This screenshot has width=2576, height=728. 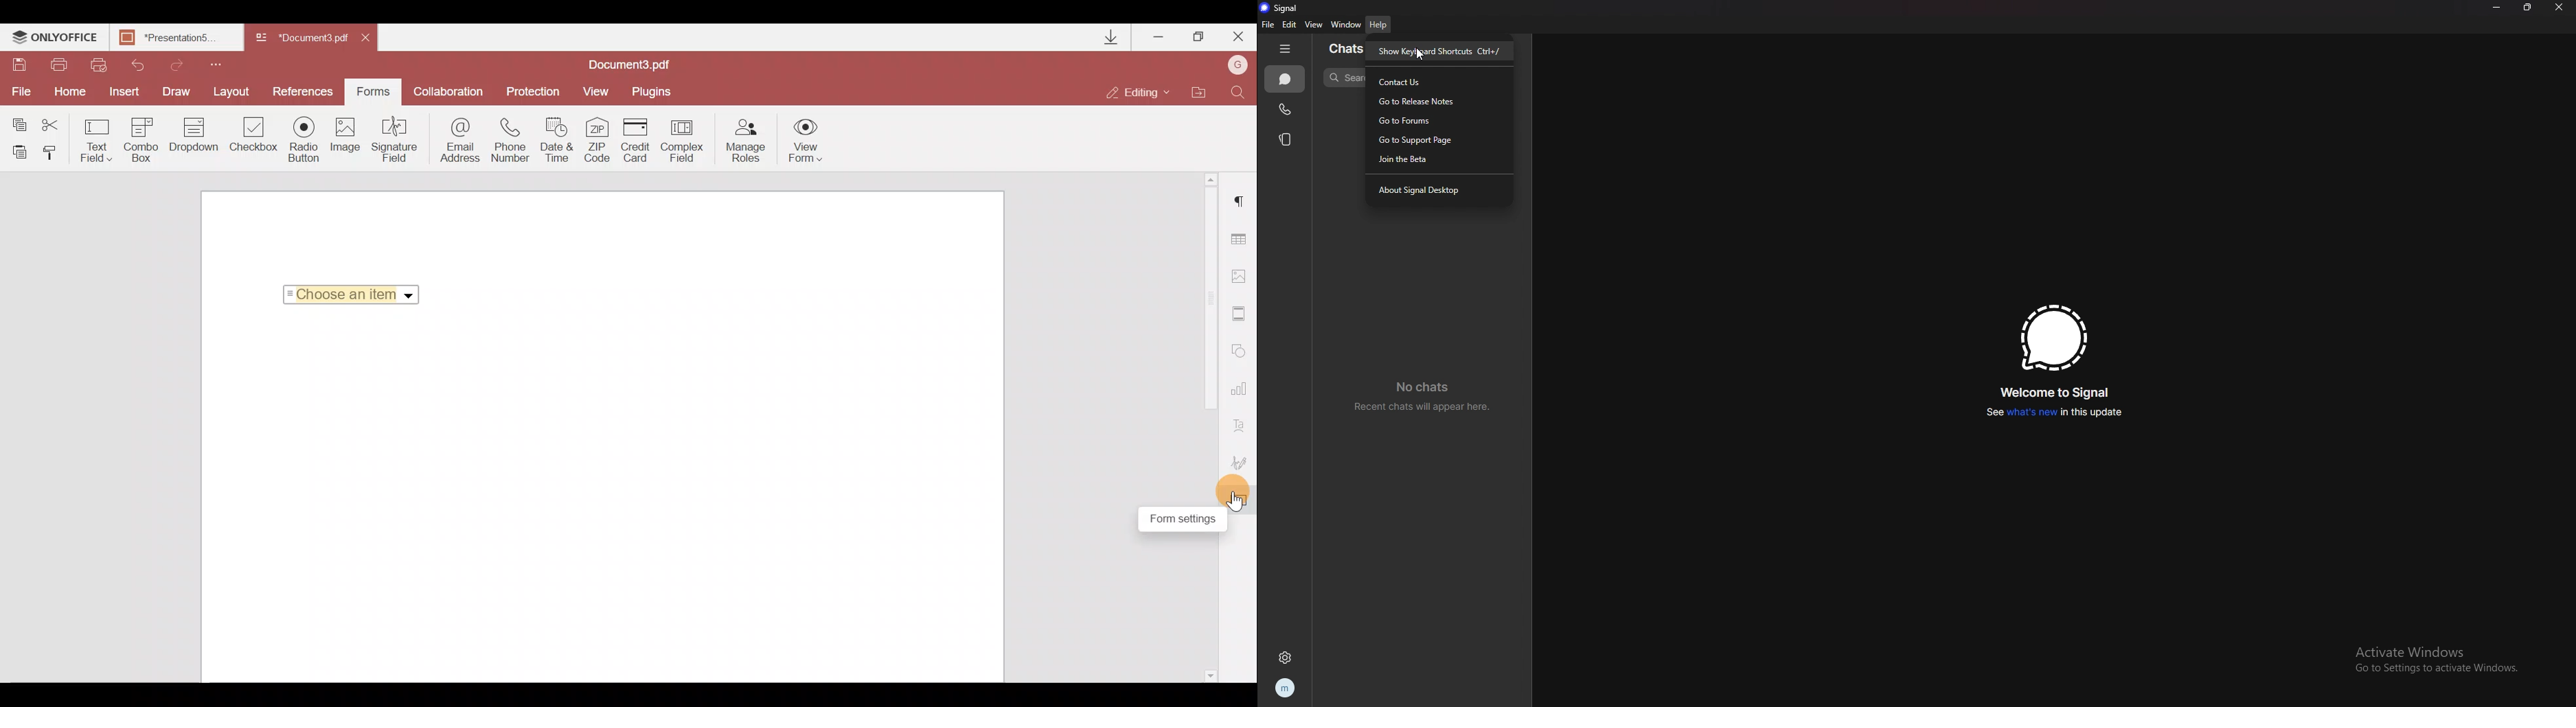 What do you see at coordinates (1285, 79) in the screenshot?
I see `chats` at bounding box center [1285, 79].